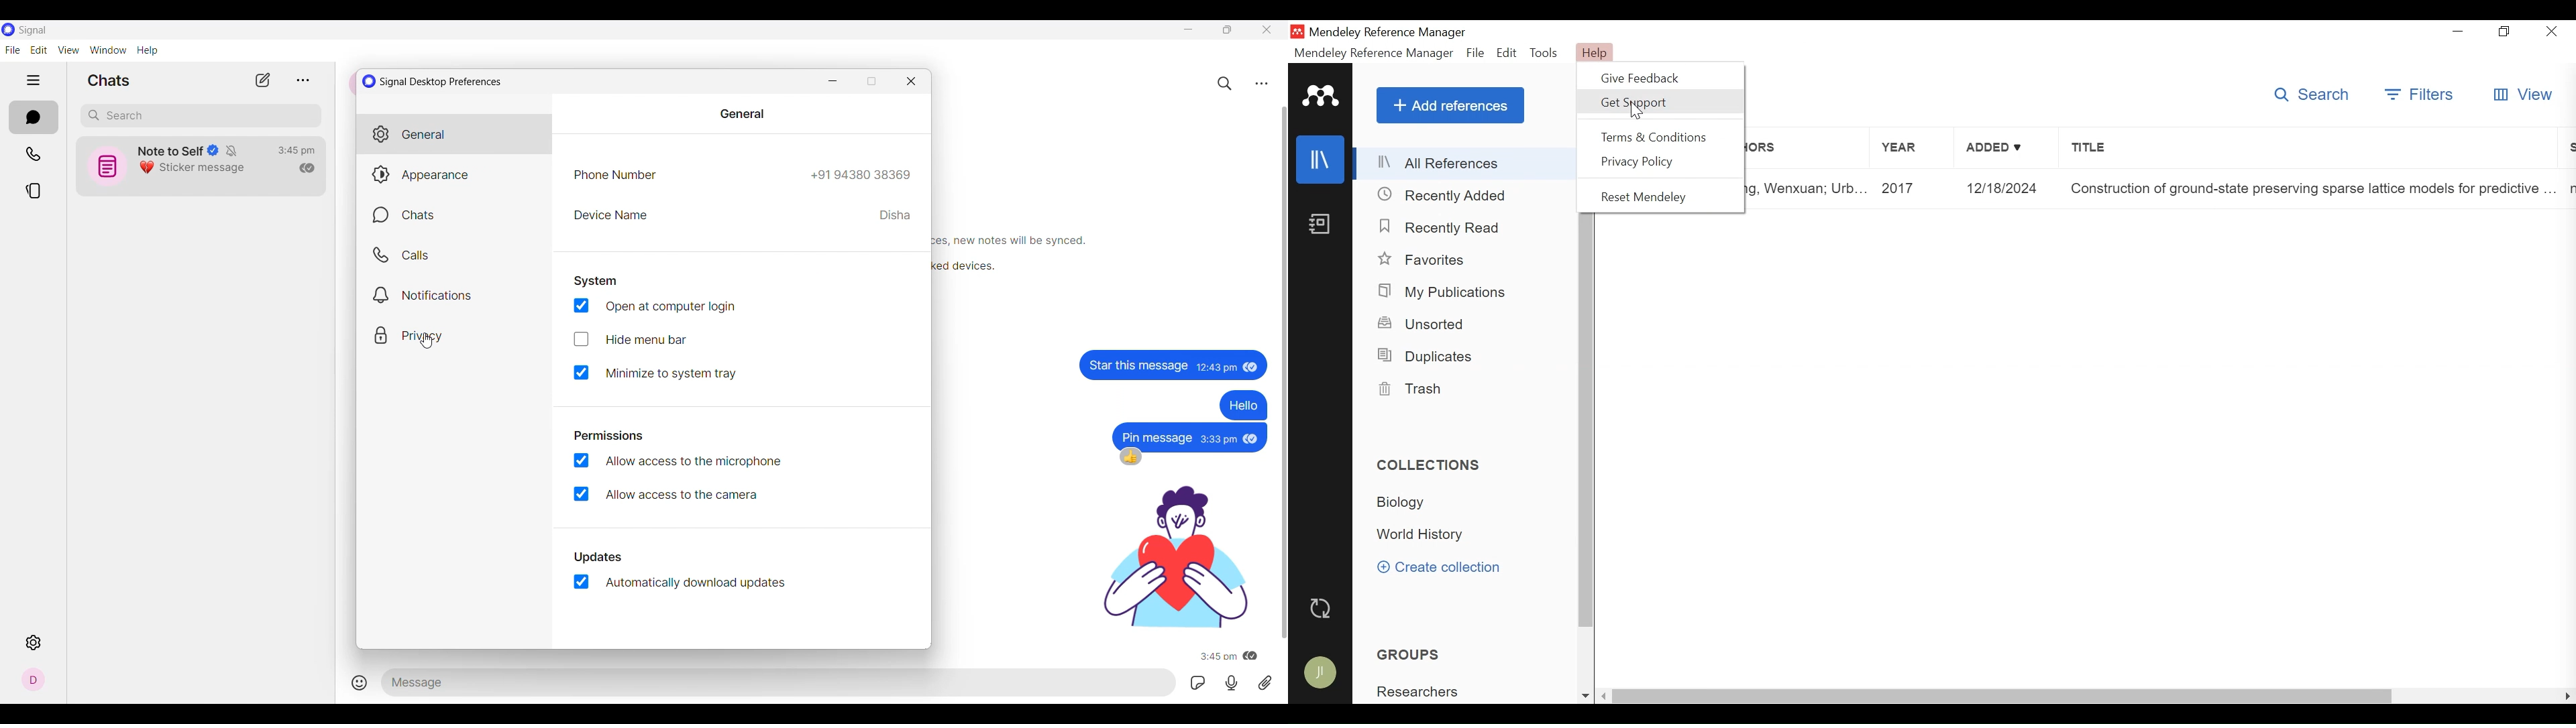  I want to click on Attachment , so click(1266, 682).